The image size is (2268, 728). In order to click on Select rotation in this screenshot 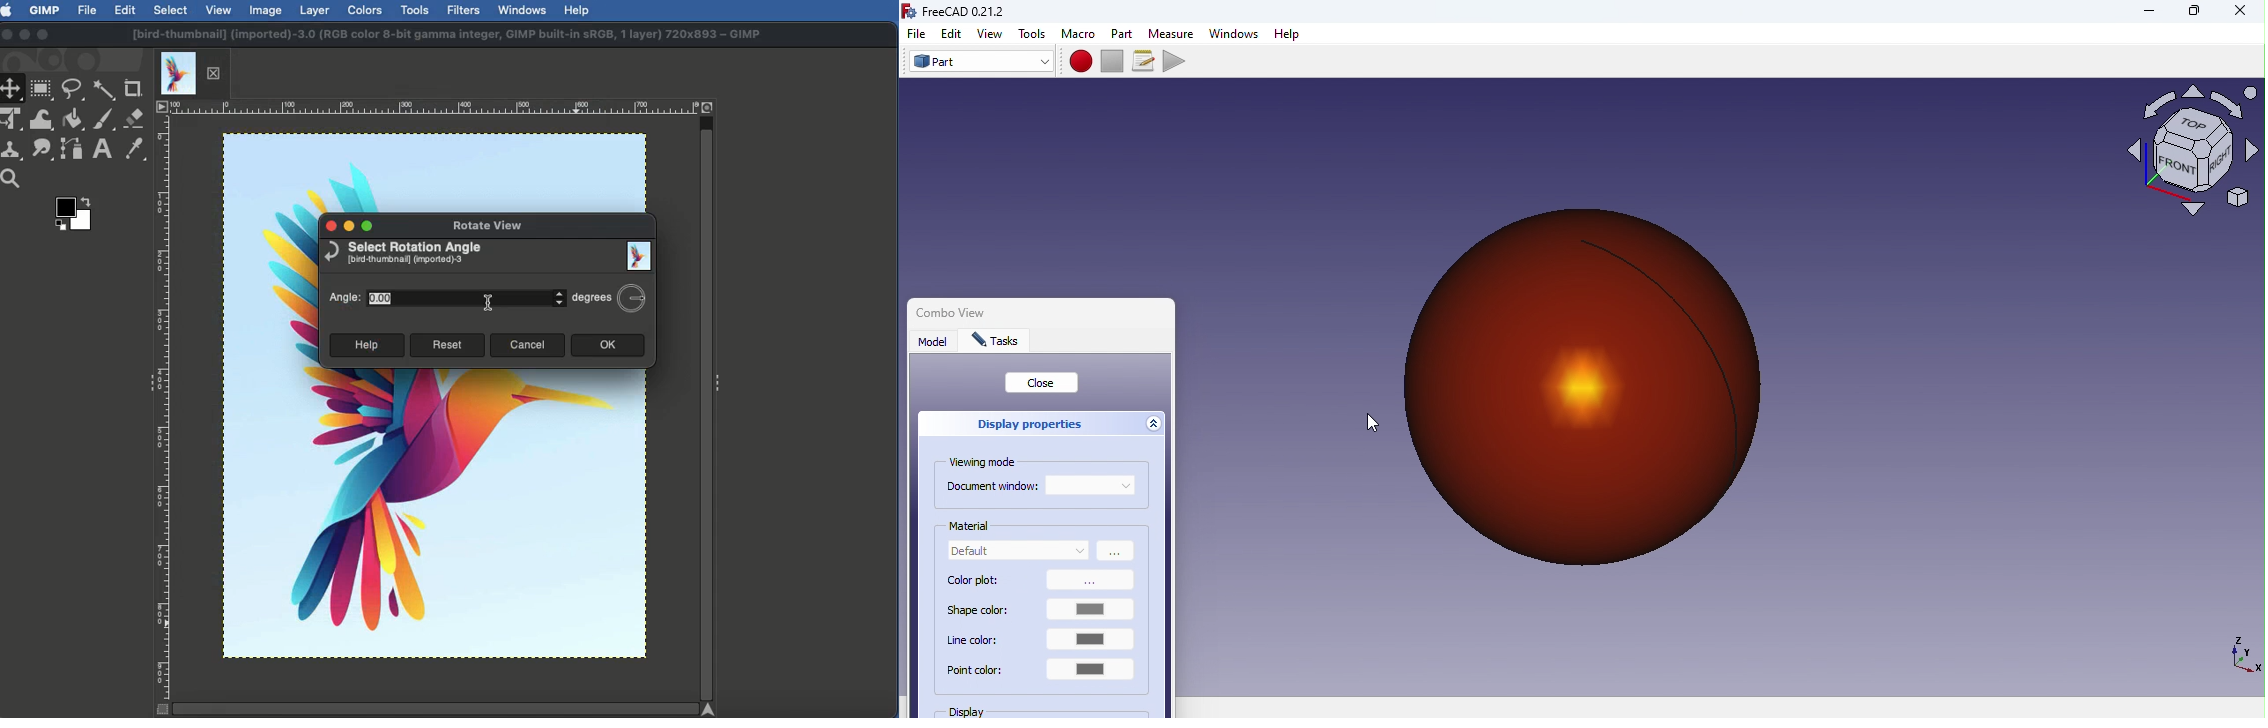, I will do `click(403, 254)`.